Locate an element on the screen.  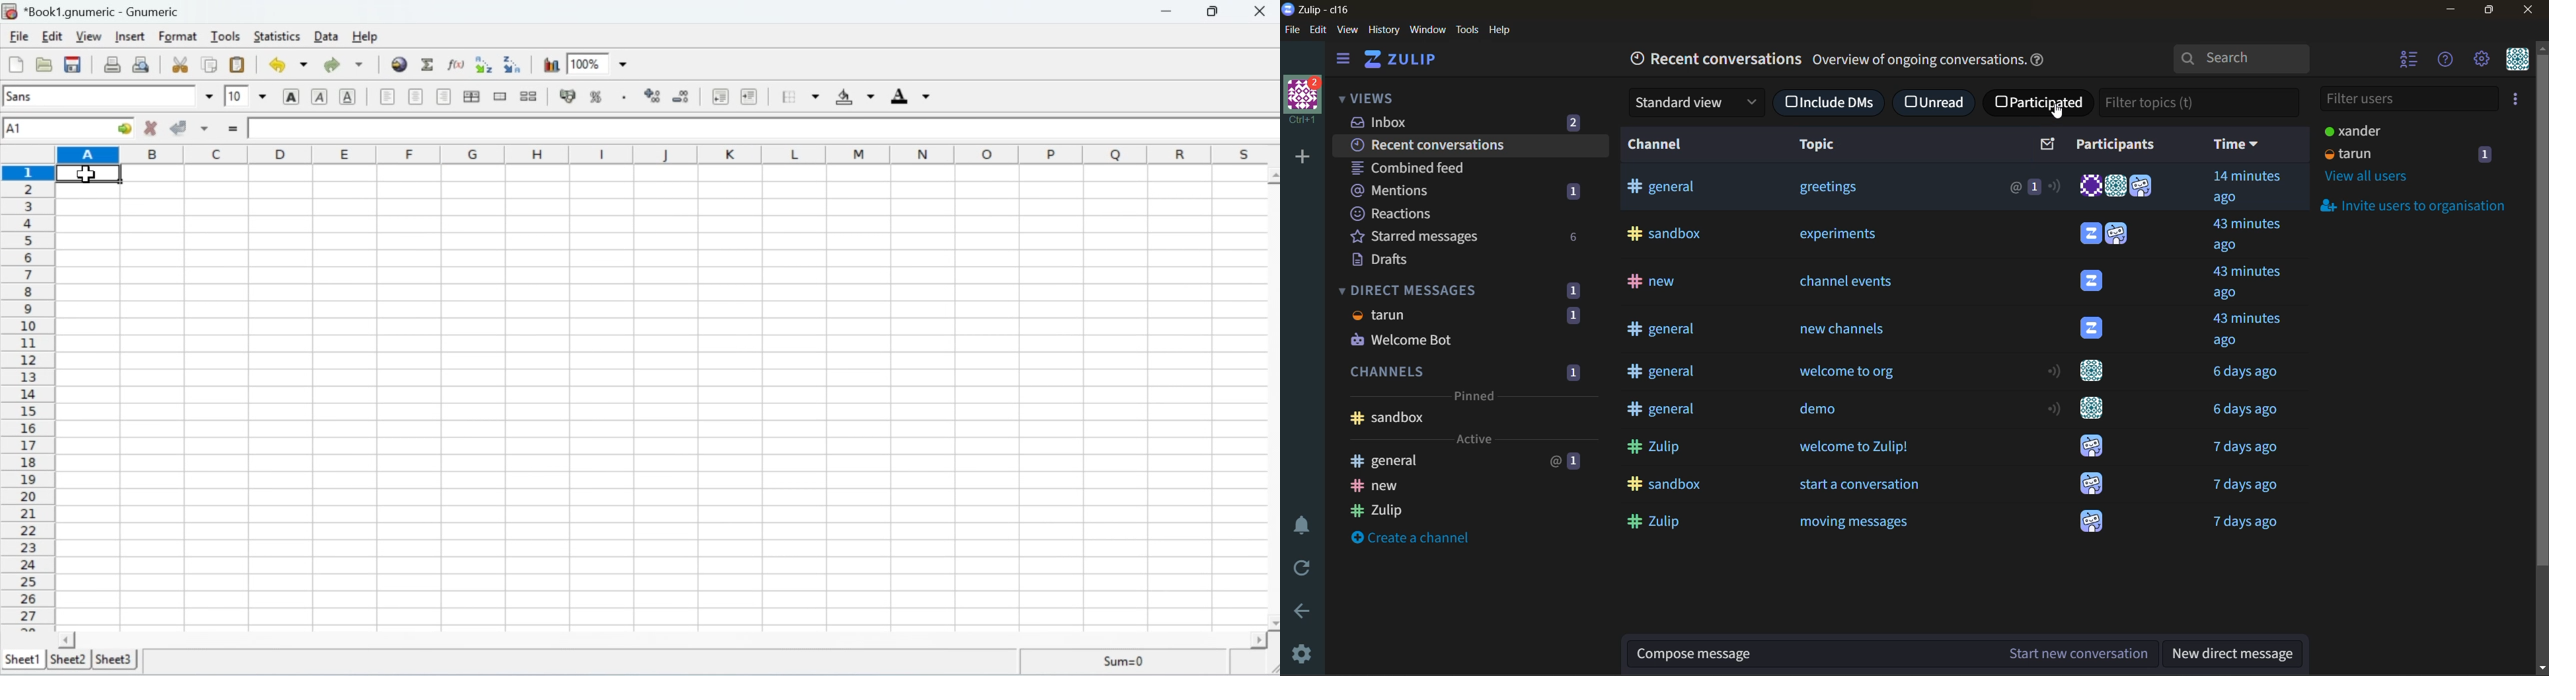
window is located at coordinates (1428, 30).